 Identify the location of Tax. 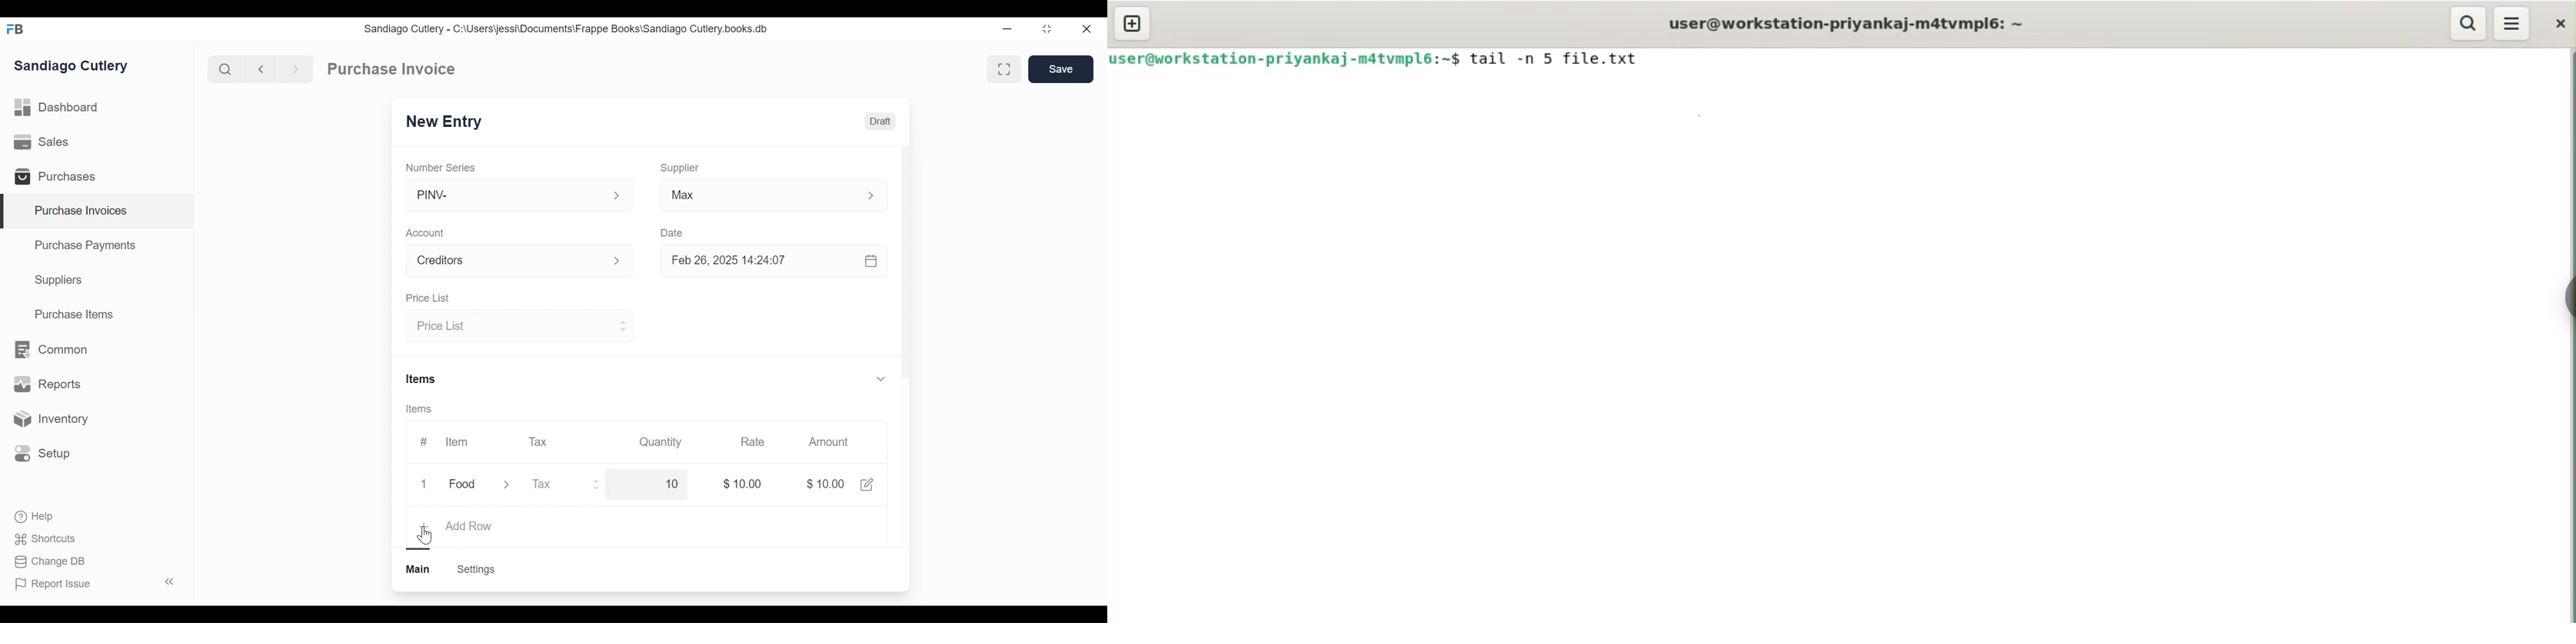
(540, 441).